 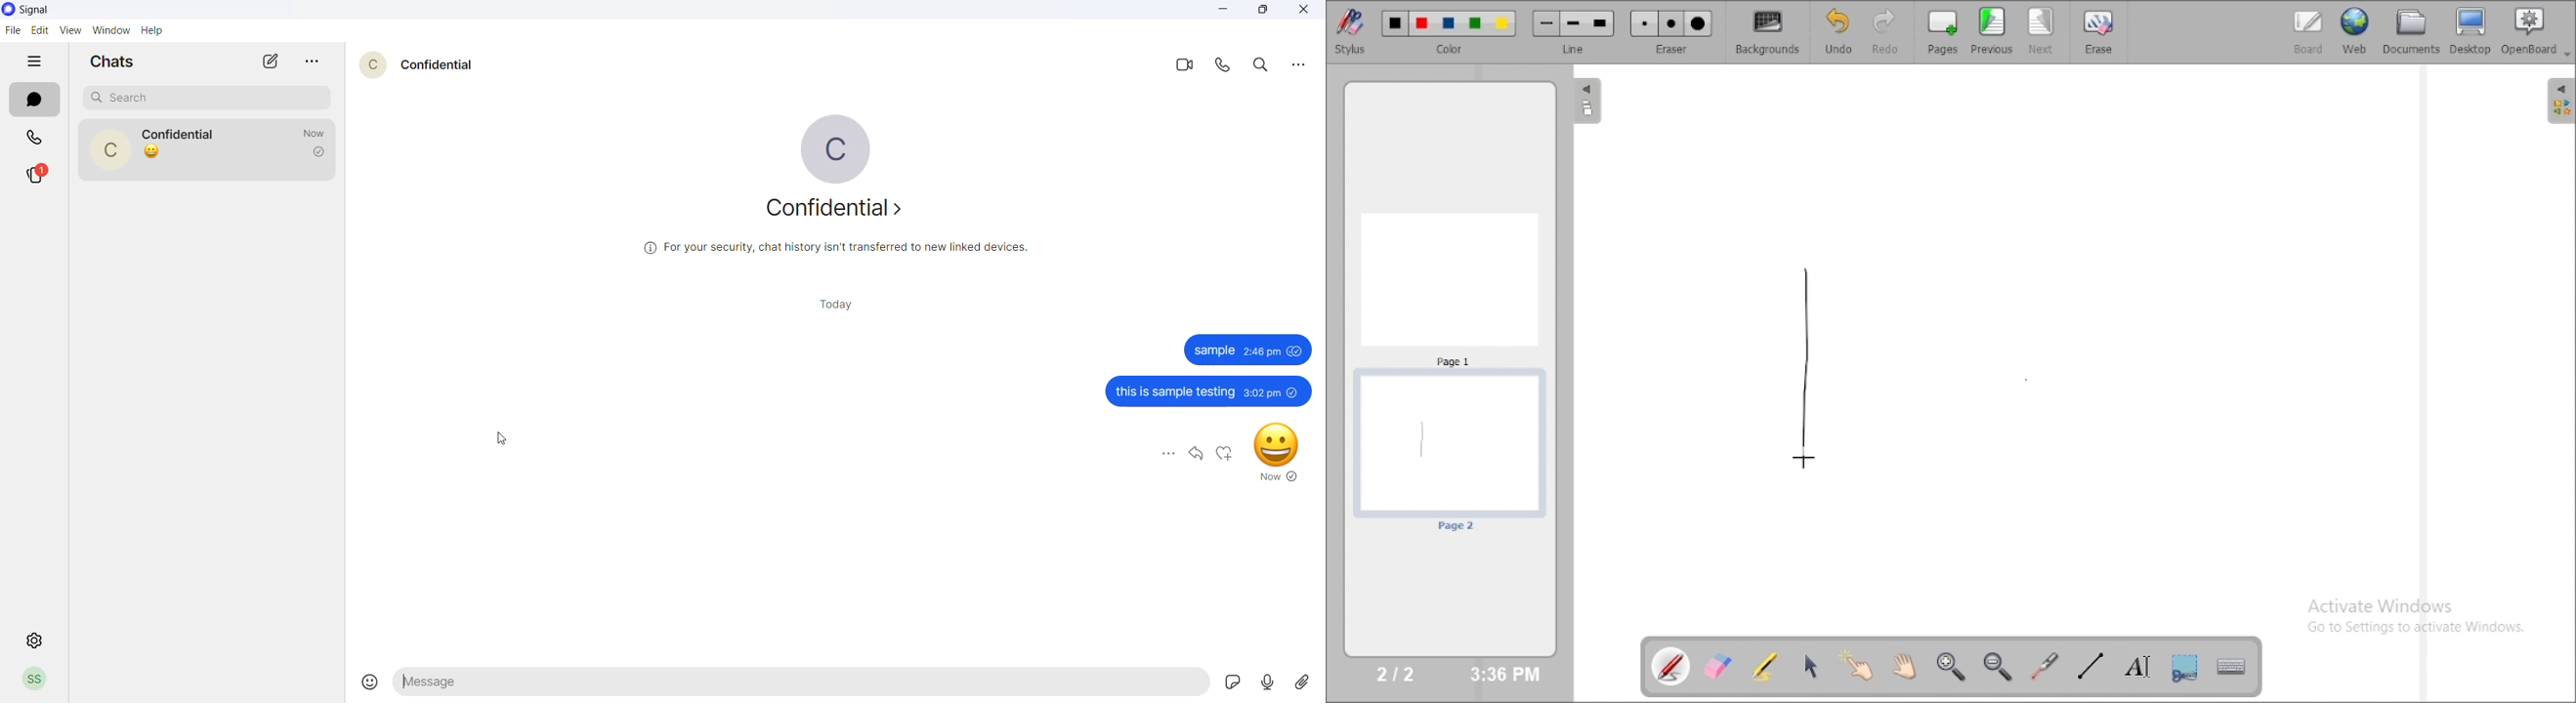 What do you see at coordinates (441, 65) in the screenshot?
I see `contact name` at bounding box center [441, 65].